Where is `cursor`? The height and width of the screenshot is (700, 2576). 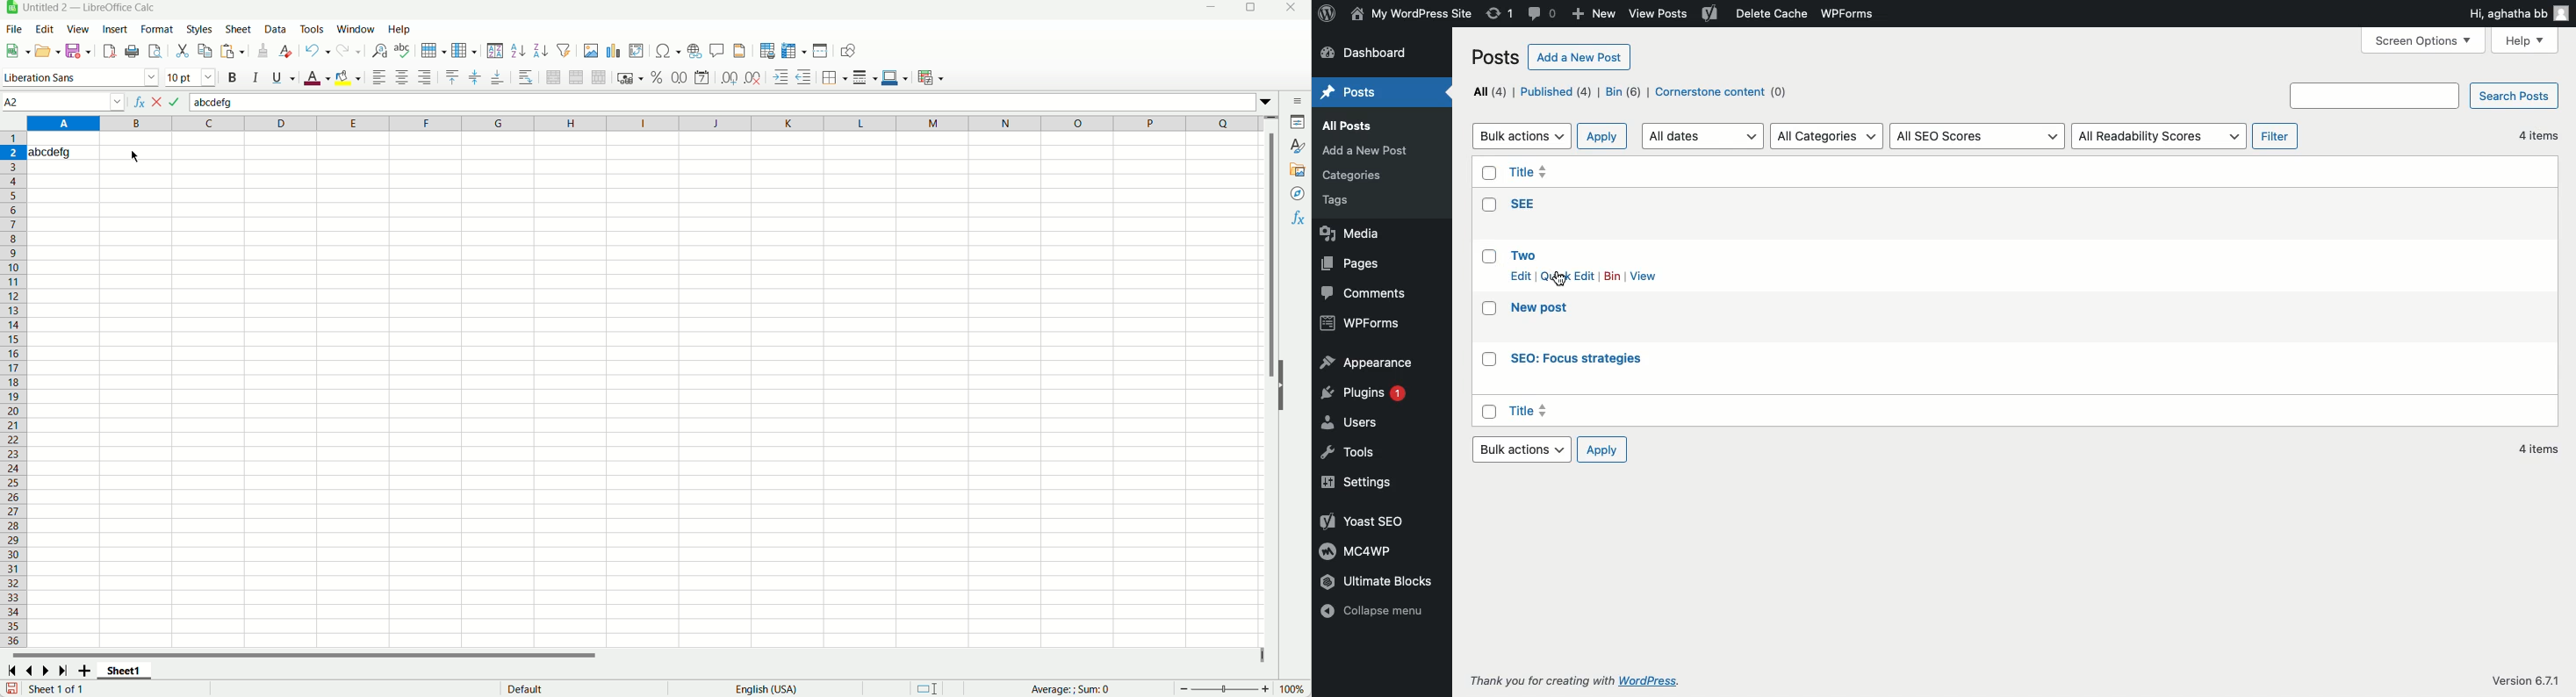 cursor is located at coordinates (133, 156).